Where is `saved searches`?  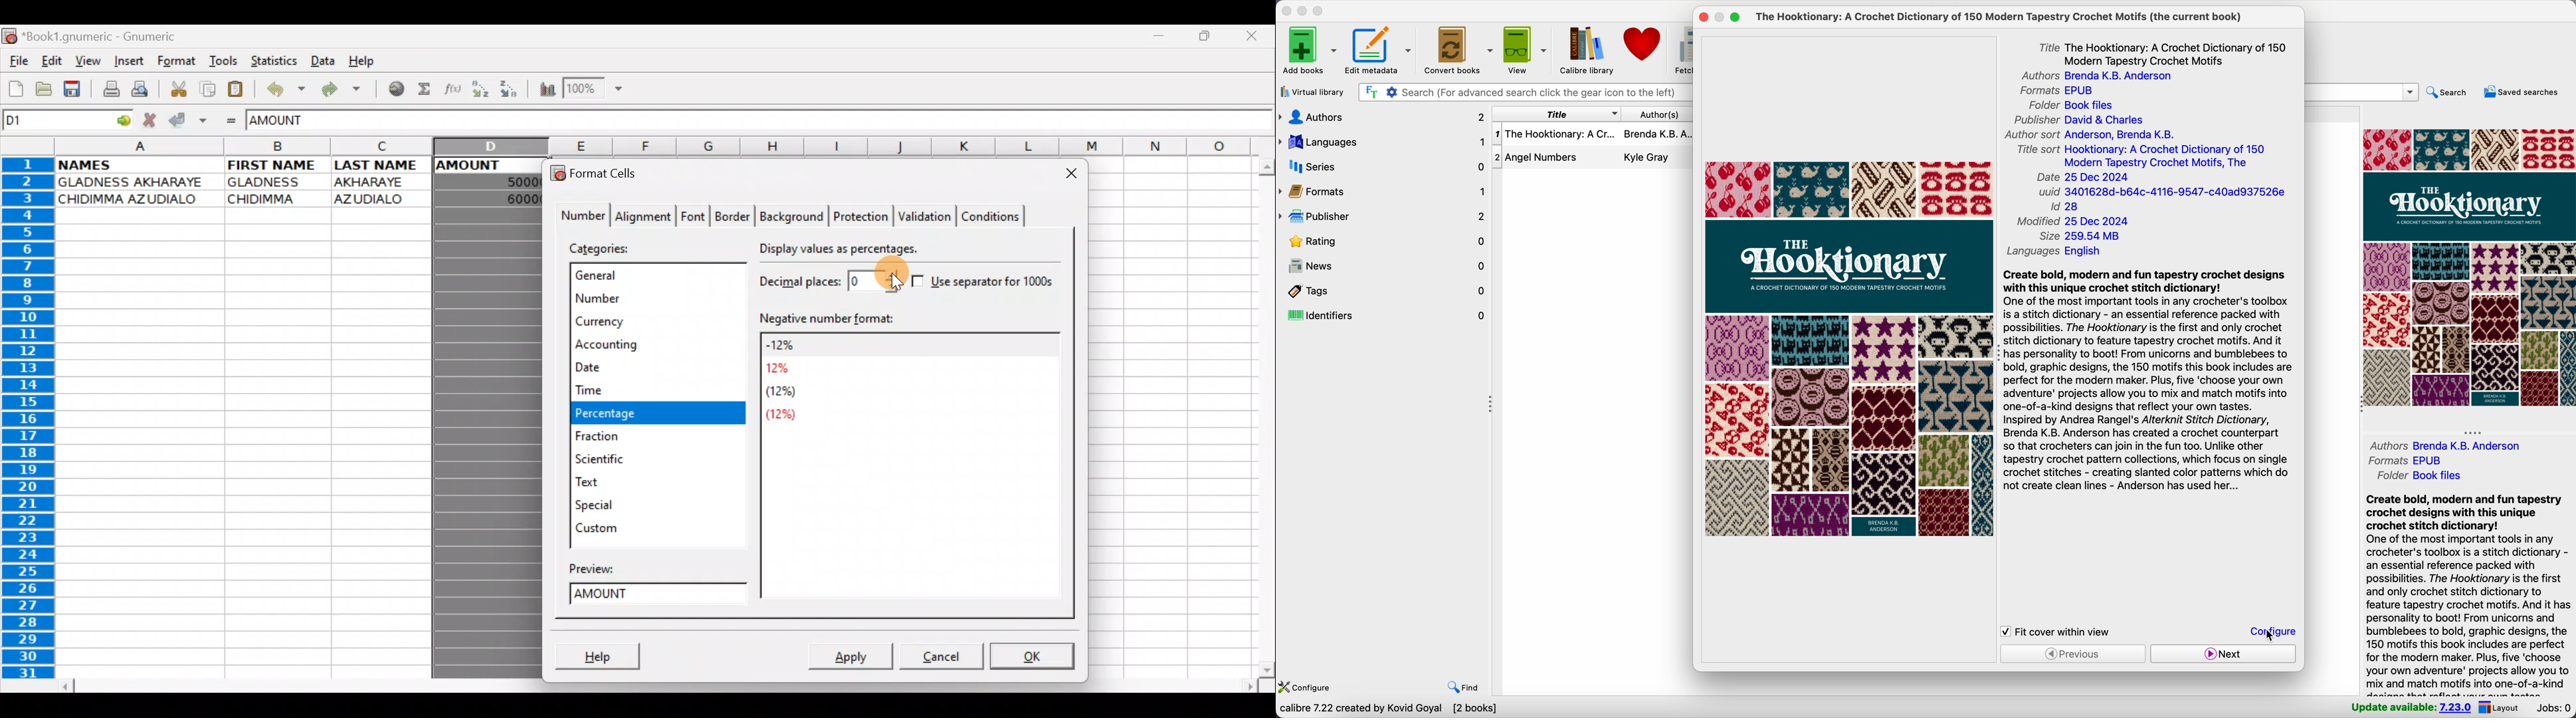
saved searches is located at coordinates (2524, 92).